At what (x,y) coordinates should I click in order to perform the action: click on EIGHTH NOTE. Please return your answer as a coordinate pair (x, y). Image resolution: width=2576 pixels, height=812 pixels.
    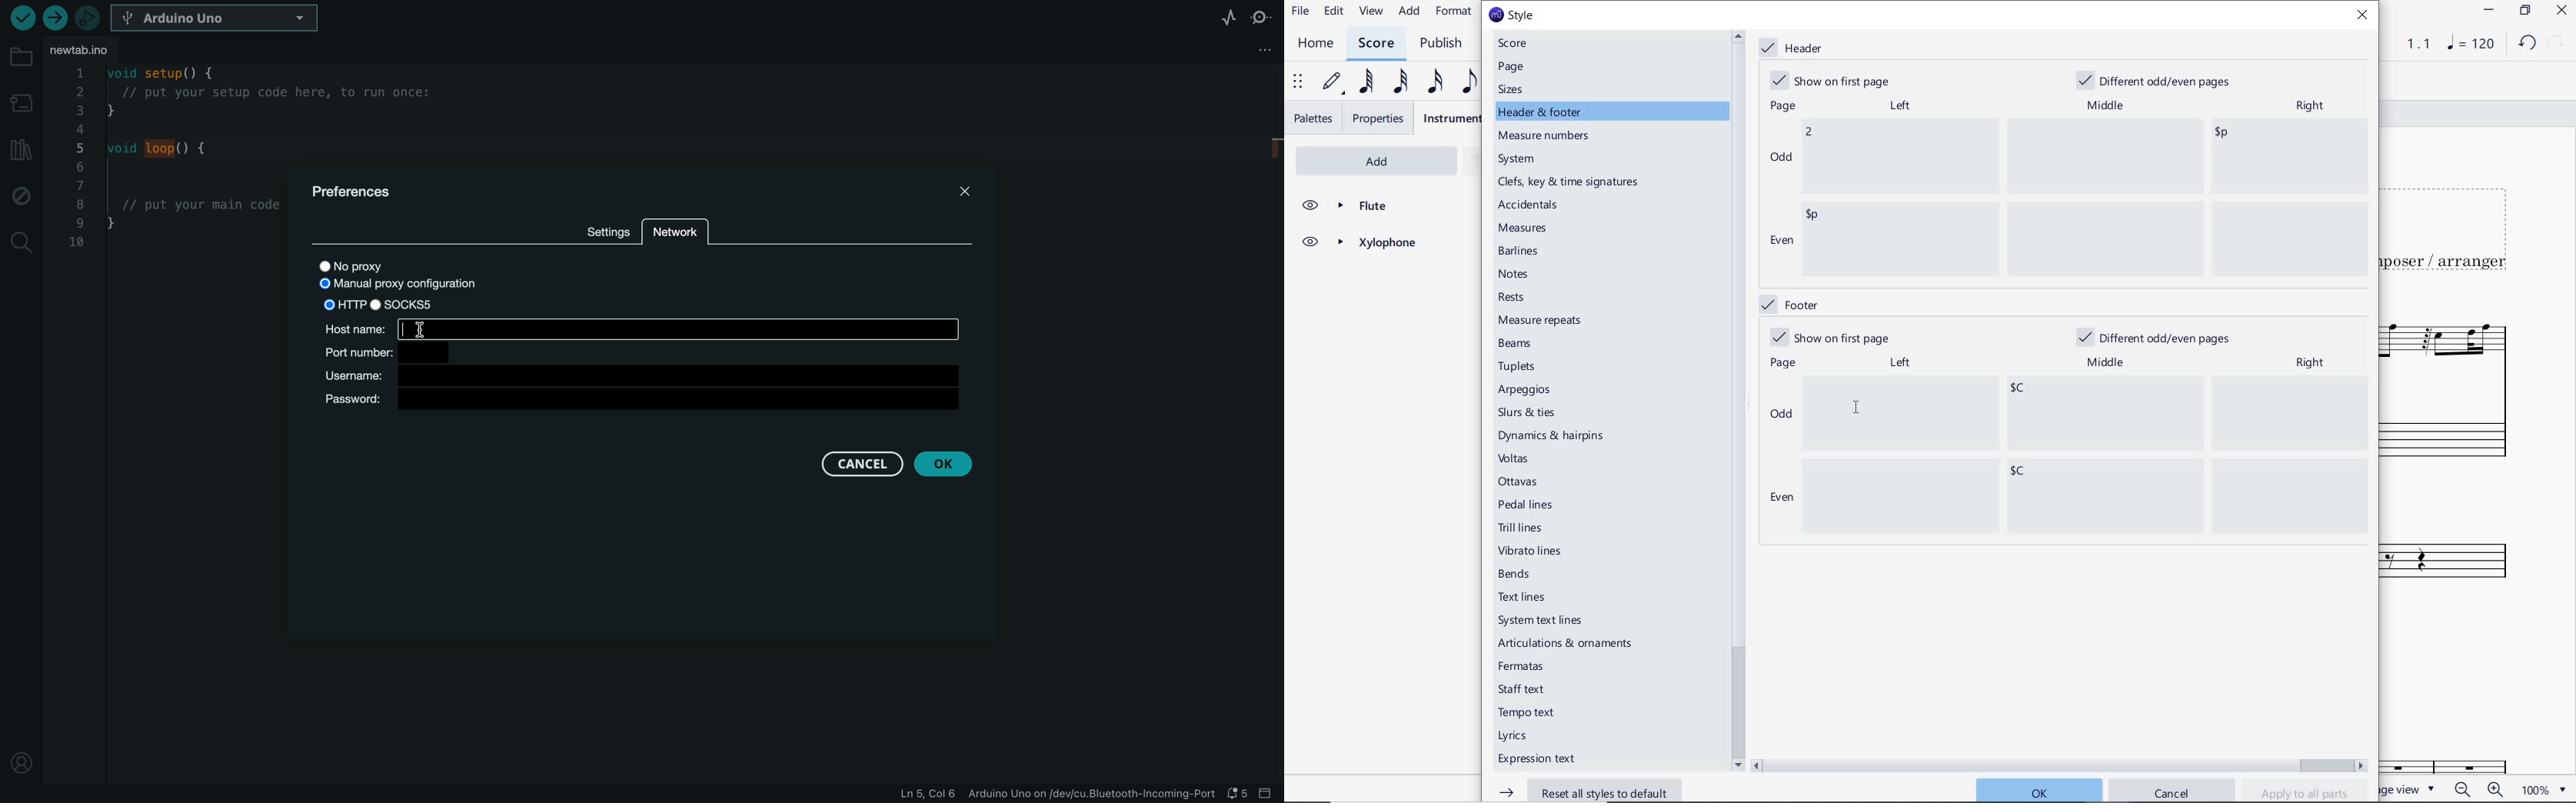
    Looking at the image, I should click on (1469, 81).